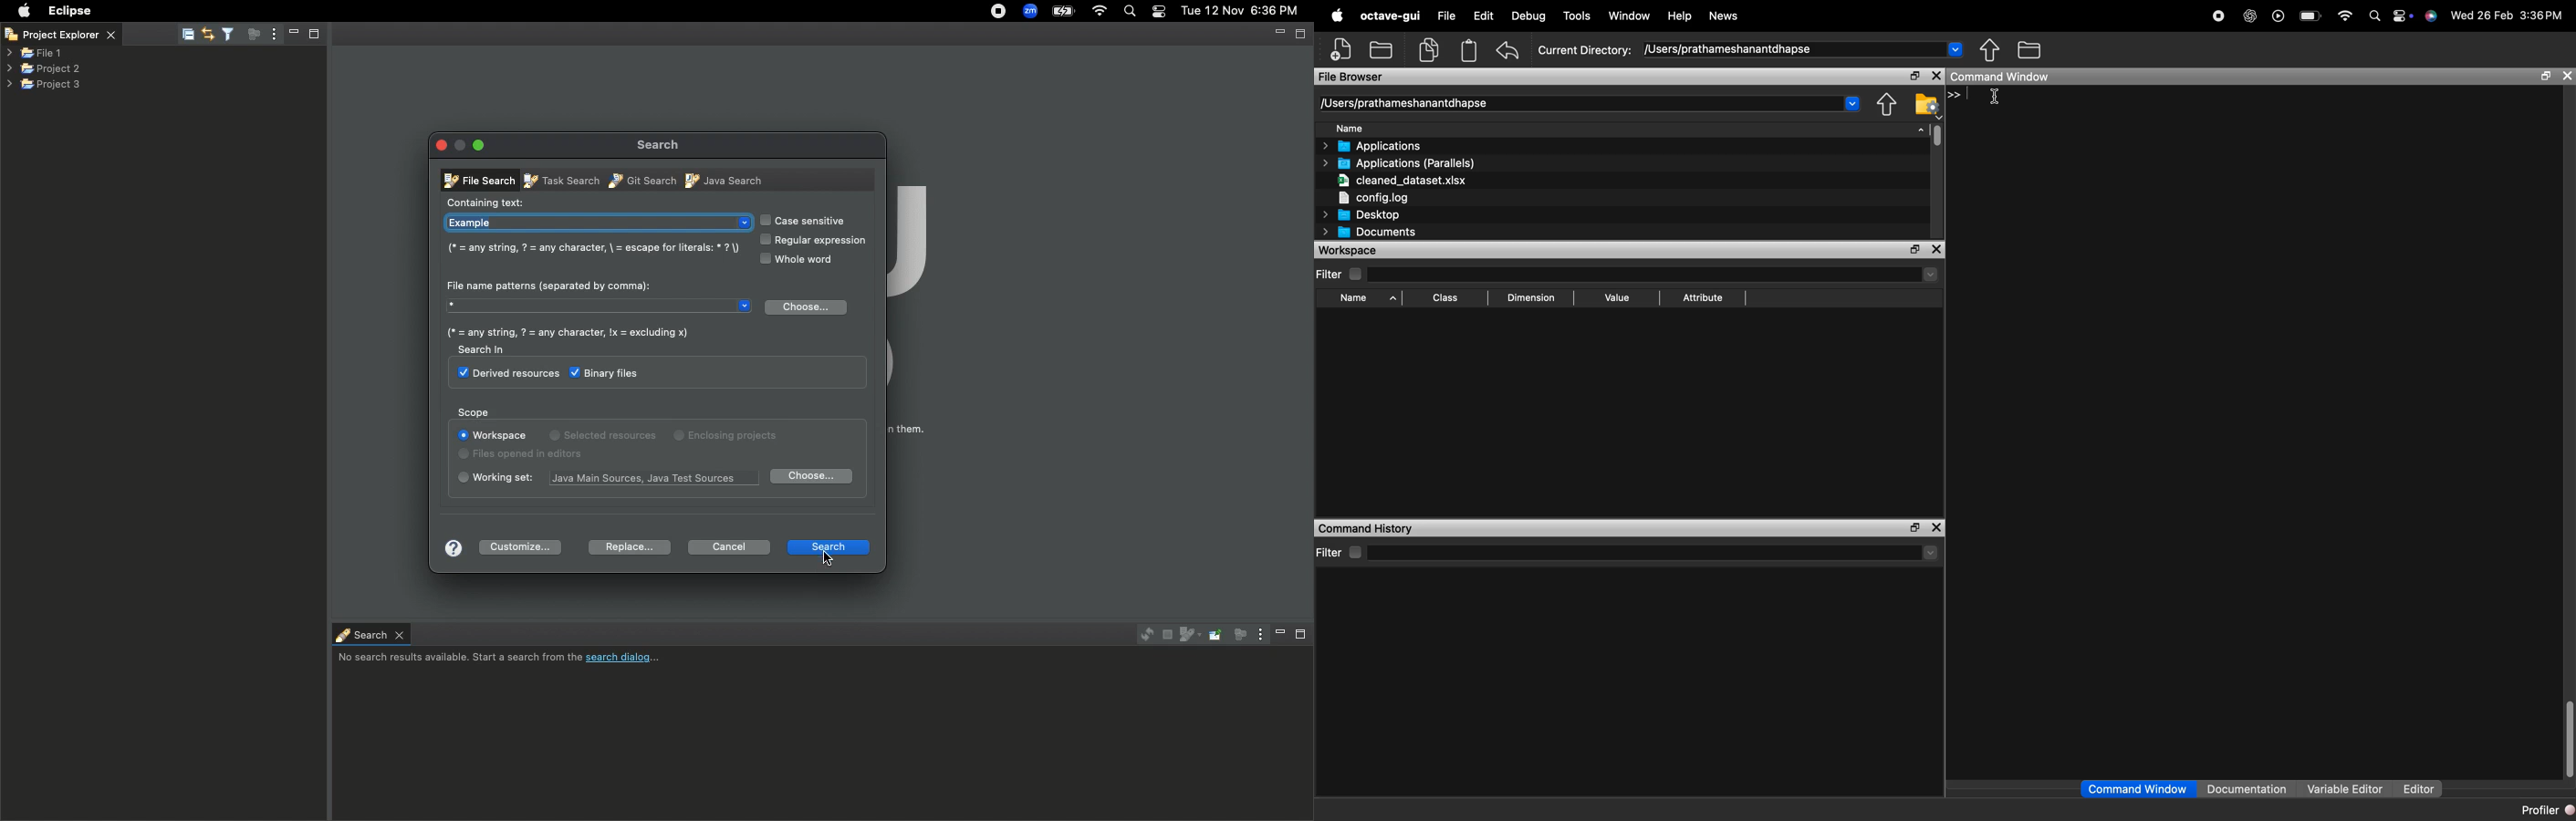 This screenshot has height=840, width=2576. I want to click on Tools, so click(1576, 16).